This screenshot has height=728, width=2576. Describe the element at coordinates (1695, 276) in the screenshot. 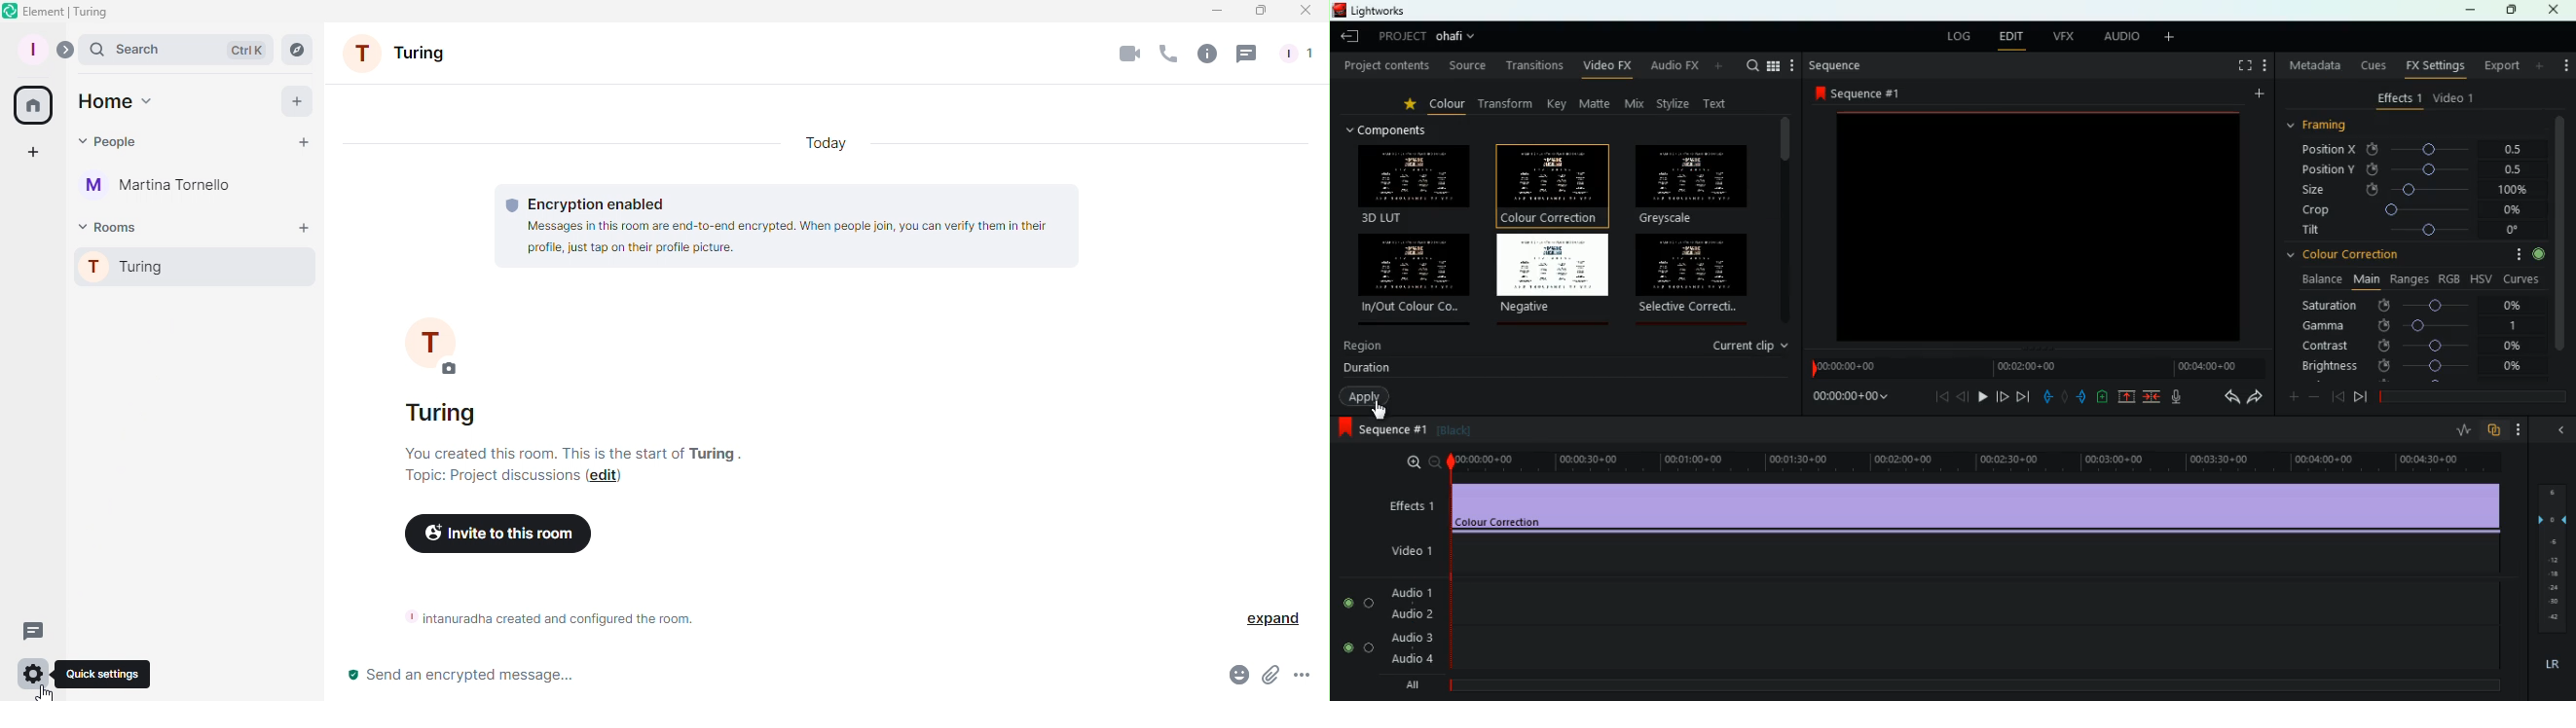

I see `selective correction` at that location.